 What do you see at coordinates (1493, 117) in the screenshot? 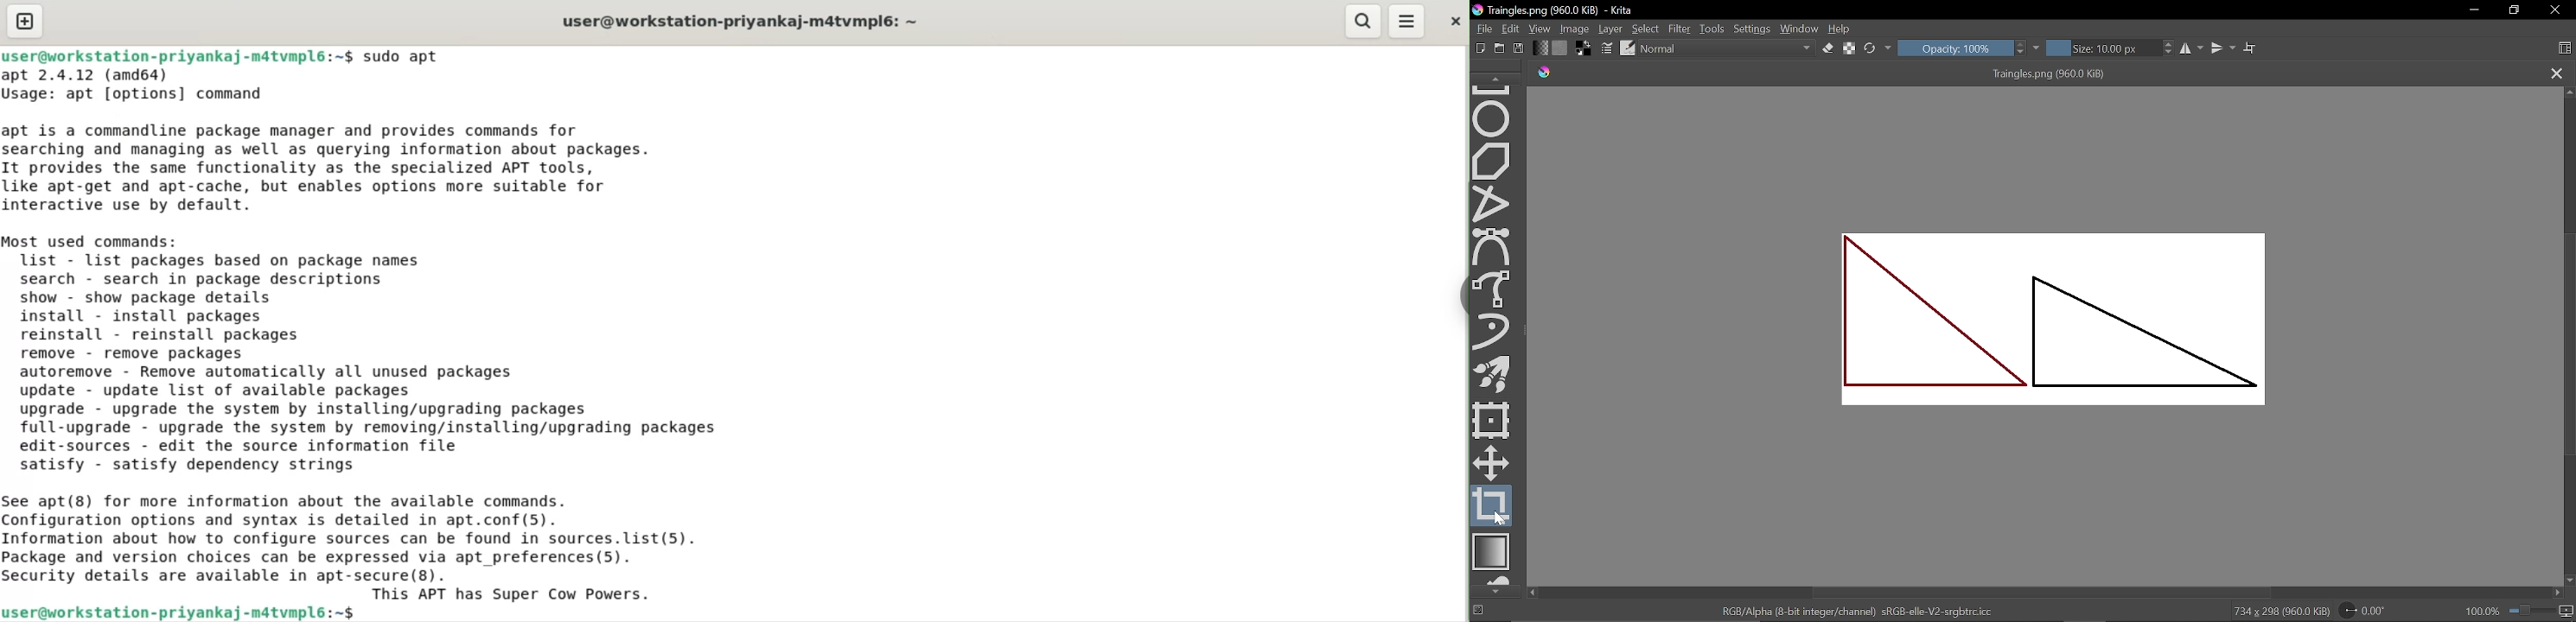
I see `Ellipse tool` at bounding box center [1493, 117].